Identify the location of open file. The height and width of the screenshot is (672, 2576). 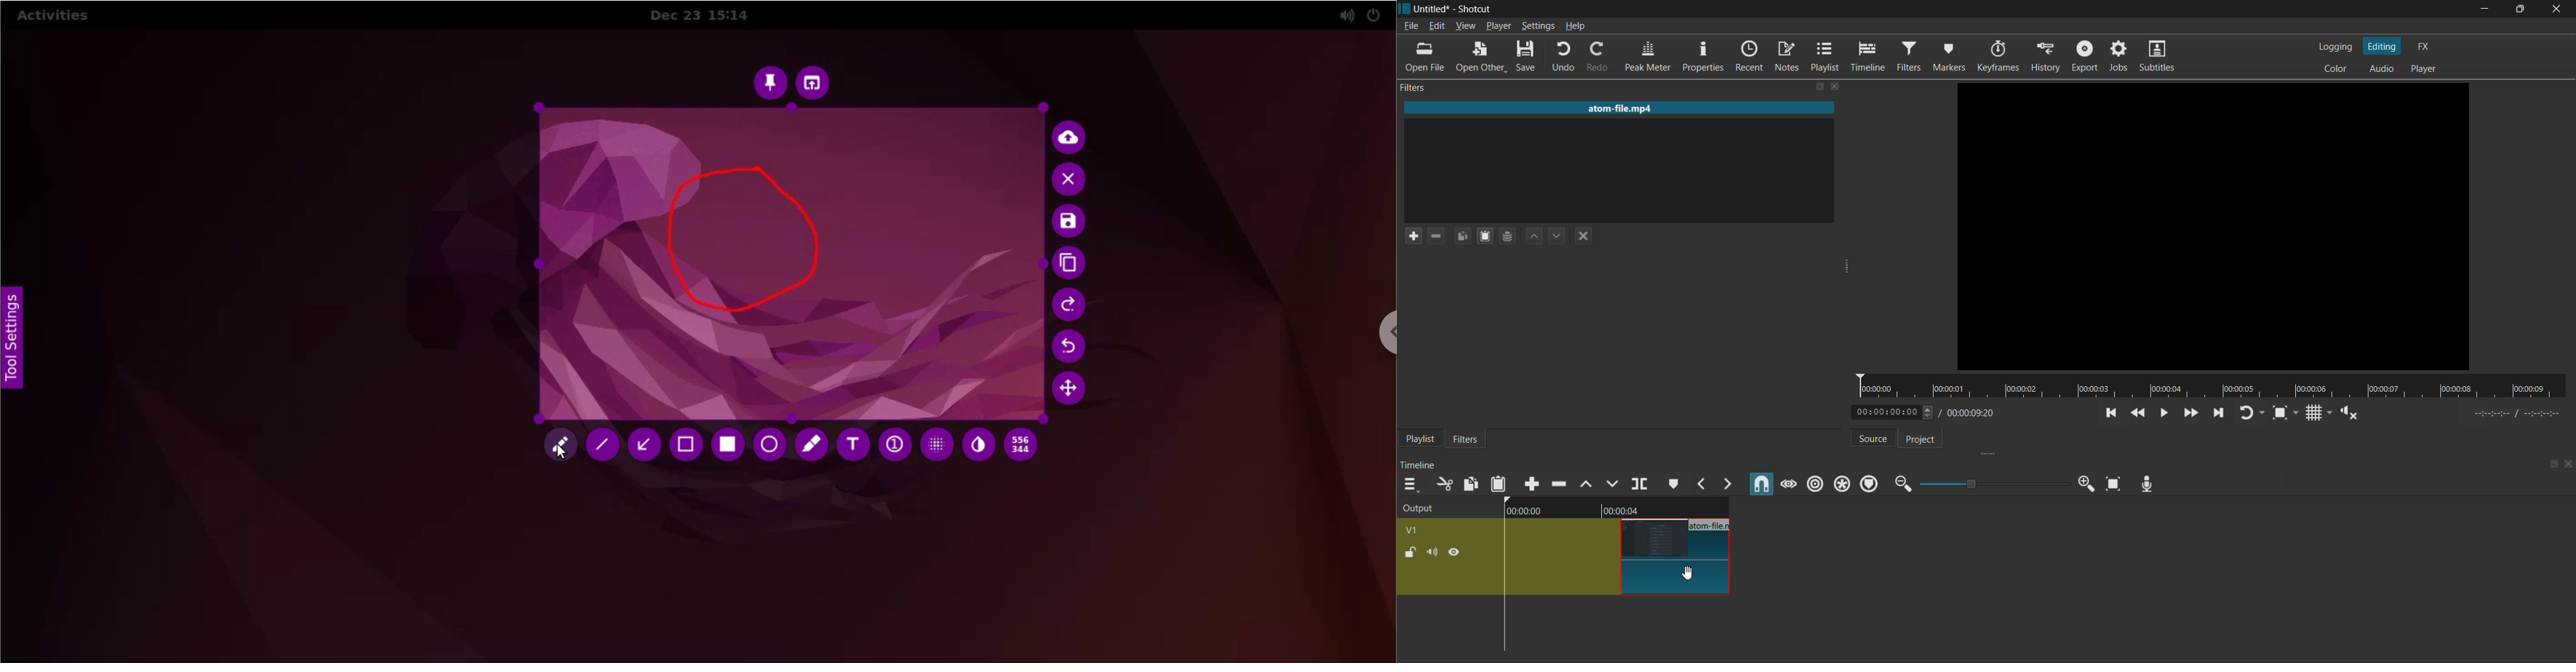
(1424, 58).